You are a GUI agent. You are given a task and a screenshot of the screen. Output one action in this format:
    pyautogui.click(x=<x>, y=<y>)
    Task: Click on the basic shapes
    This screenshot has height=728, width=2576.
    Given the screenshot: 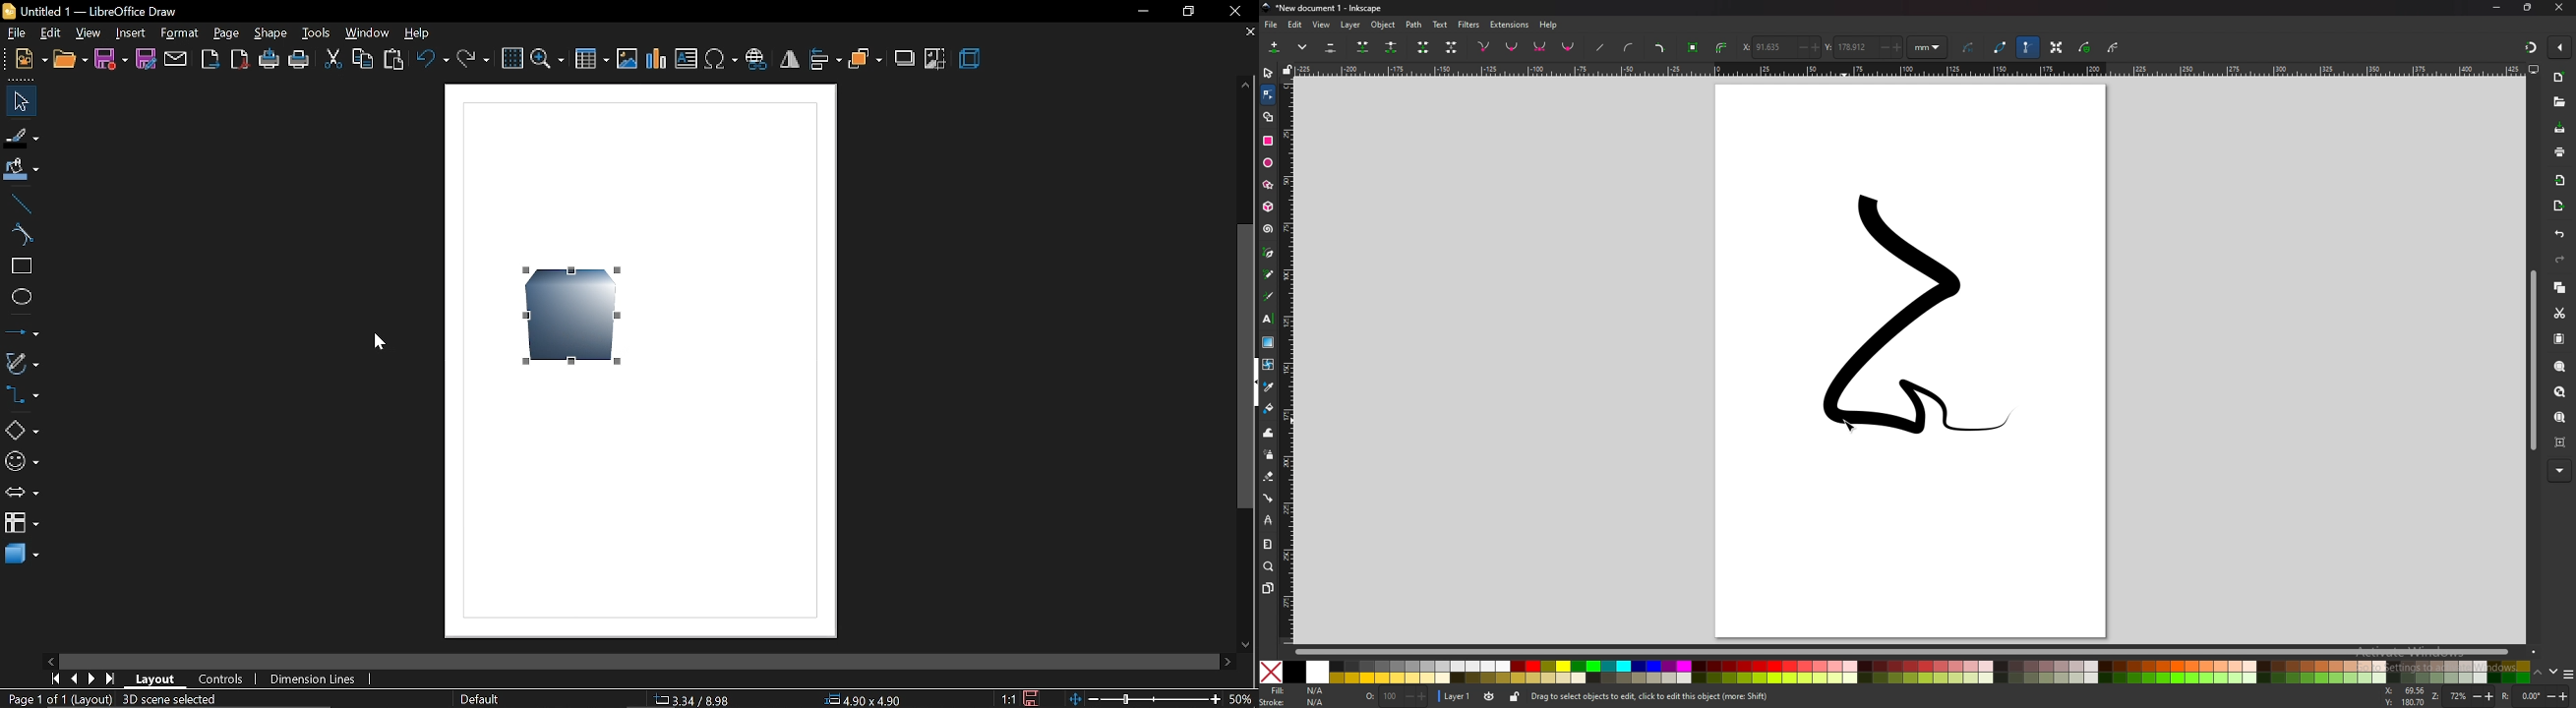 What is the action you would take?
    pyautogui.click(x=22, y=429)
    